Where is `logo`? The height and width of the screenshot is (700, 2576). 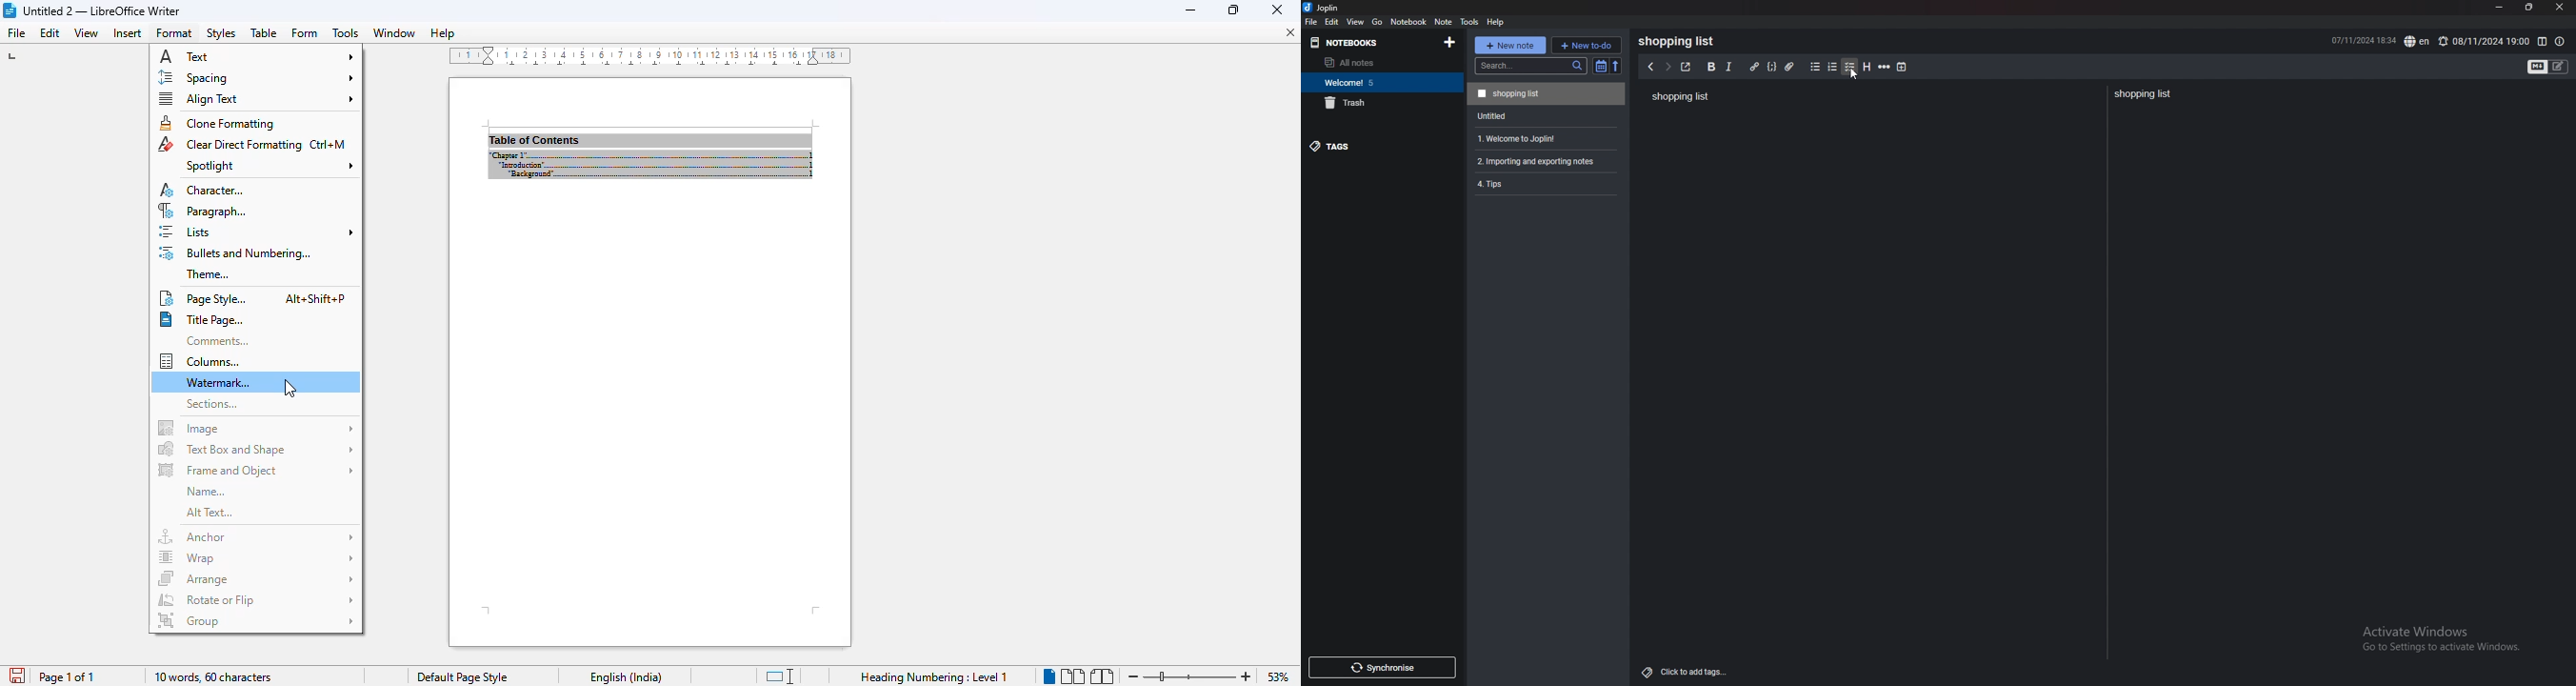 logo is located at coordinates (10, 10).